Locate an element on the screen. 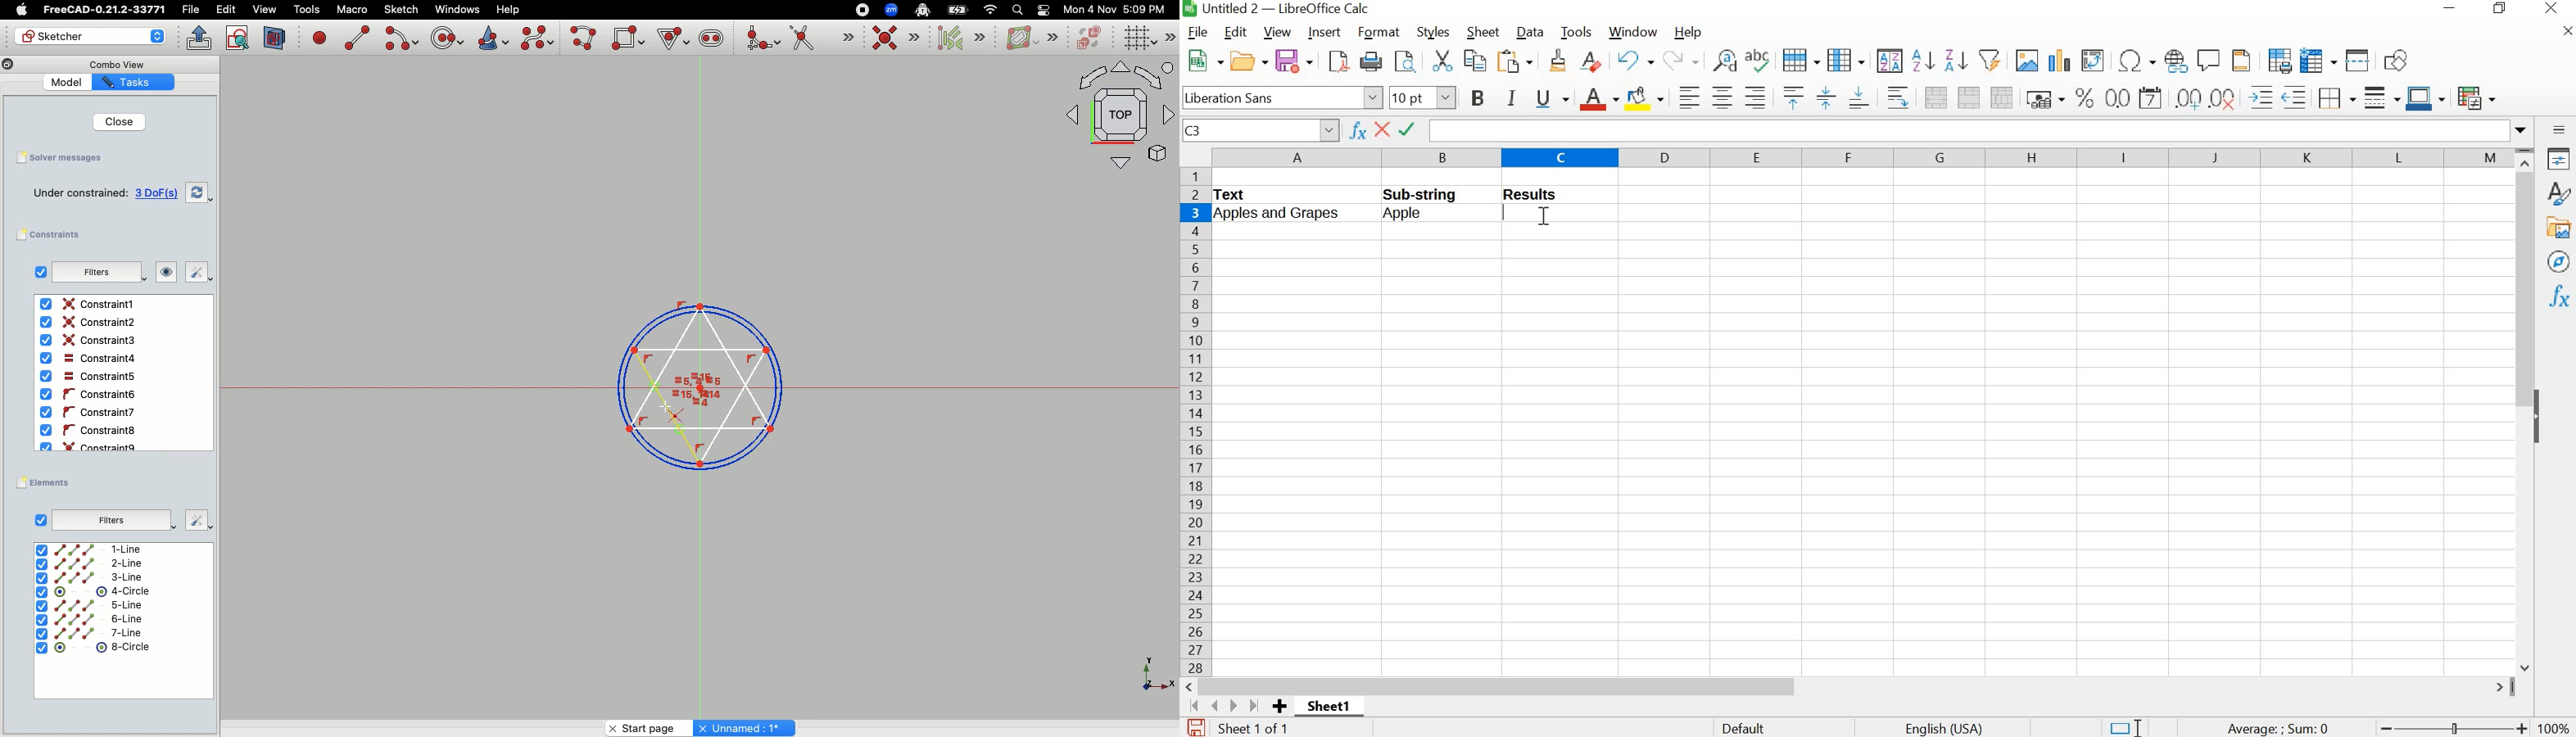 This screenshot has width=2576, height=756. Top is located at coordinates (1112, 119).